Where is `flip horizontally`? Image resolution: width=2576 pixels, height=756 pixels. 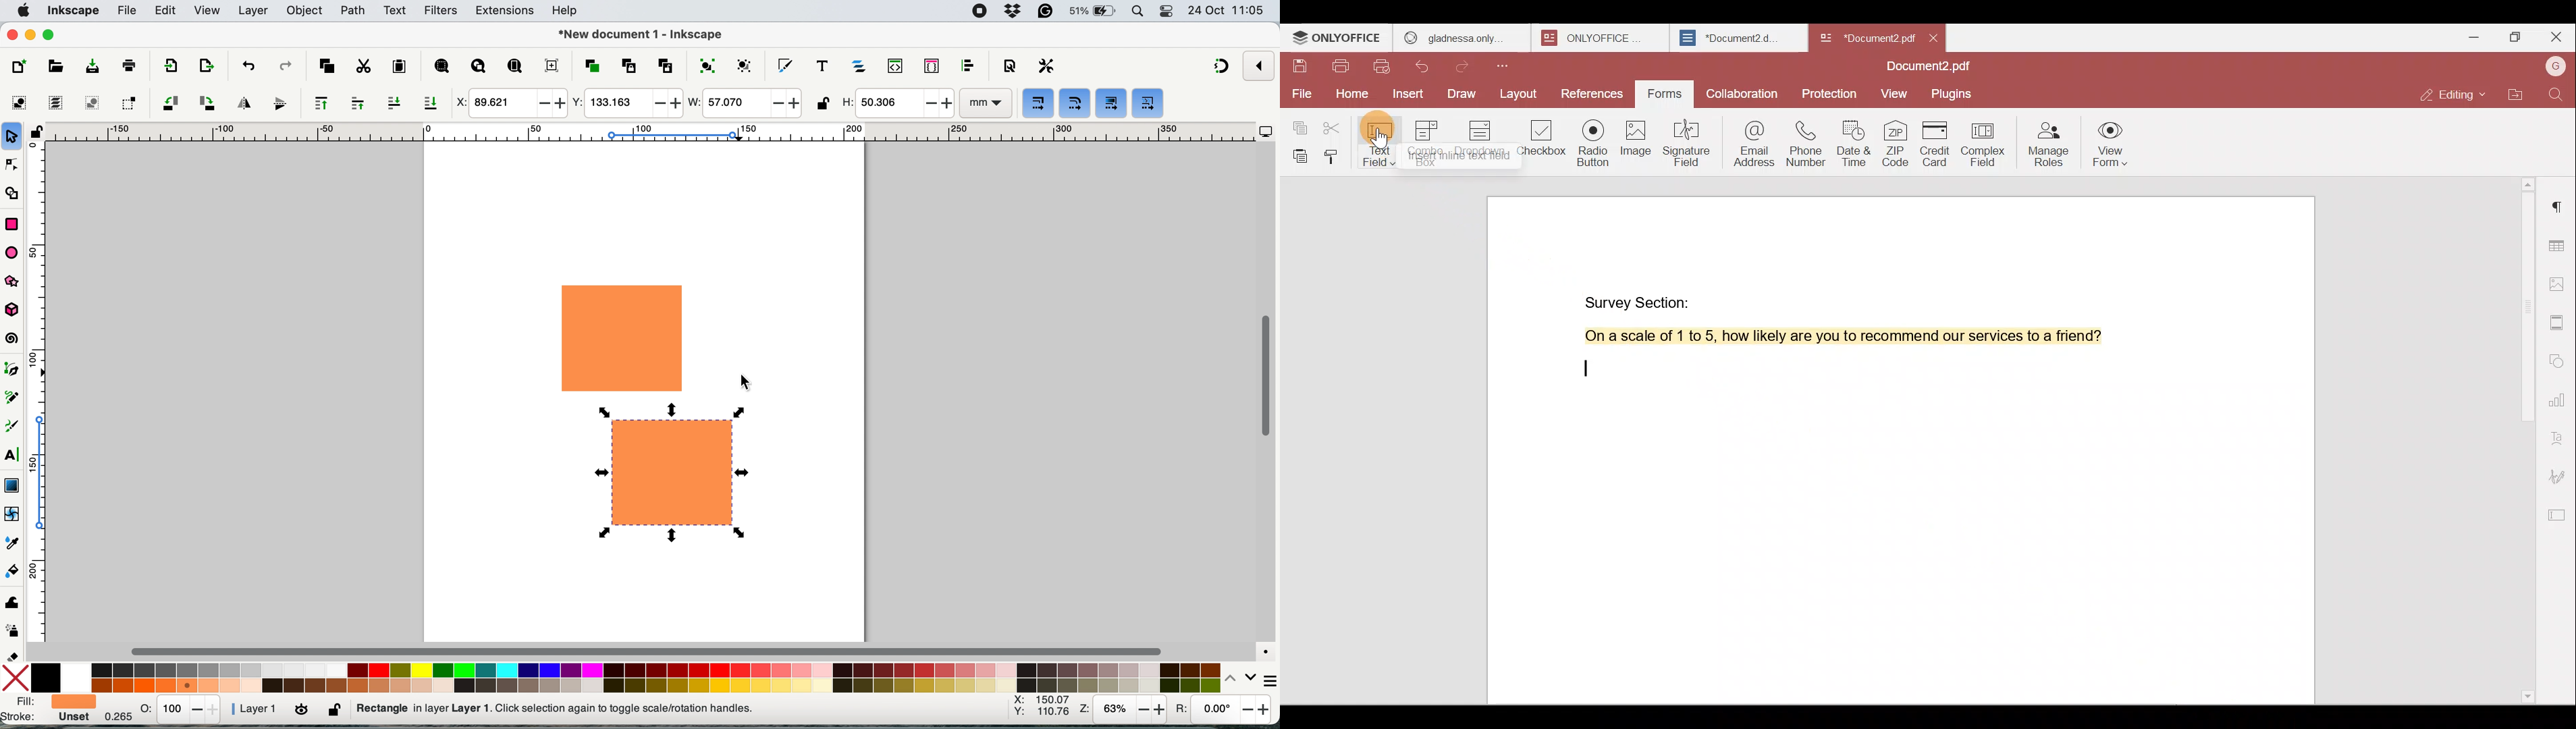
flip horizontally is located at coordinates (242, 102).